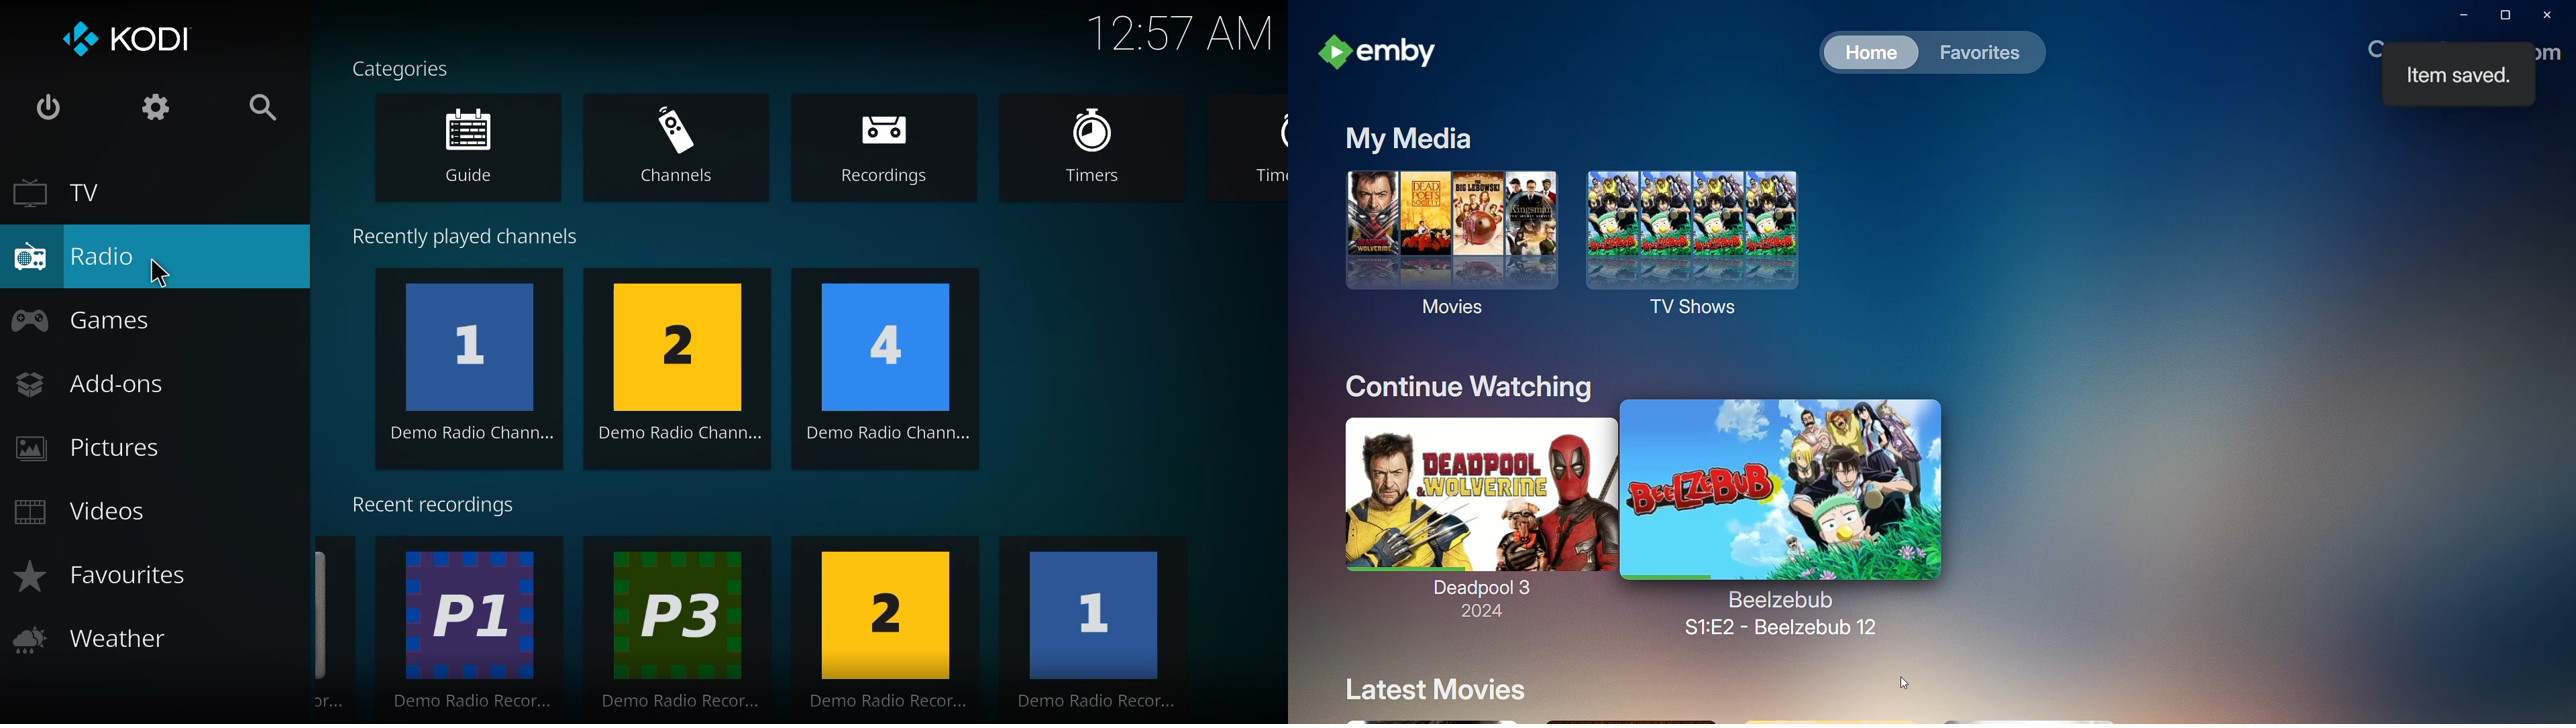 This screenshot has width=2576, height=728. What do you see at coordinates (87, 324) in the screenshot?
I see `games` at bounding box center [87, 324].